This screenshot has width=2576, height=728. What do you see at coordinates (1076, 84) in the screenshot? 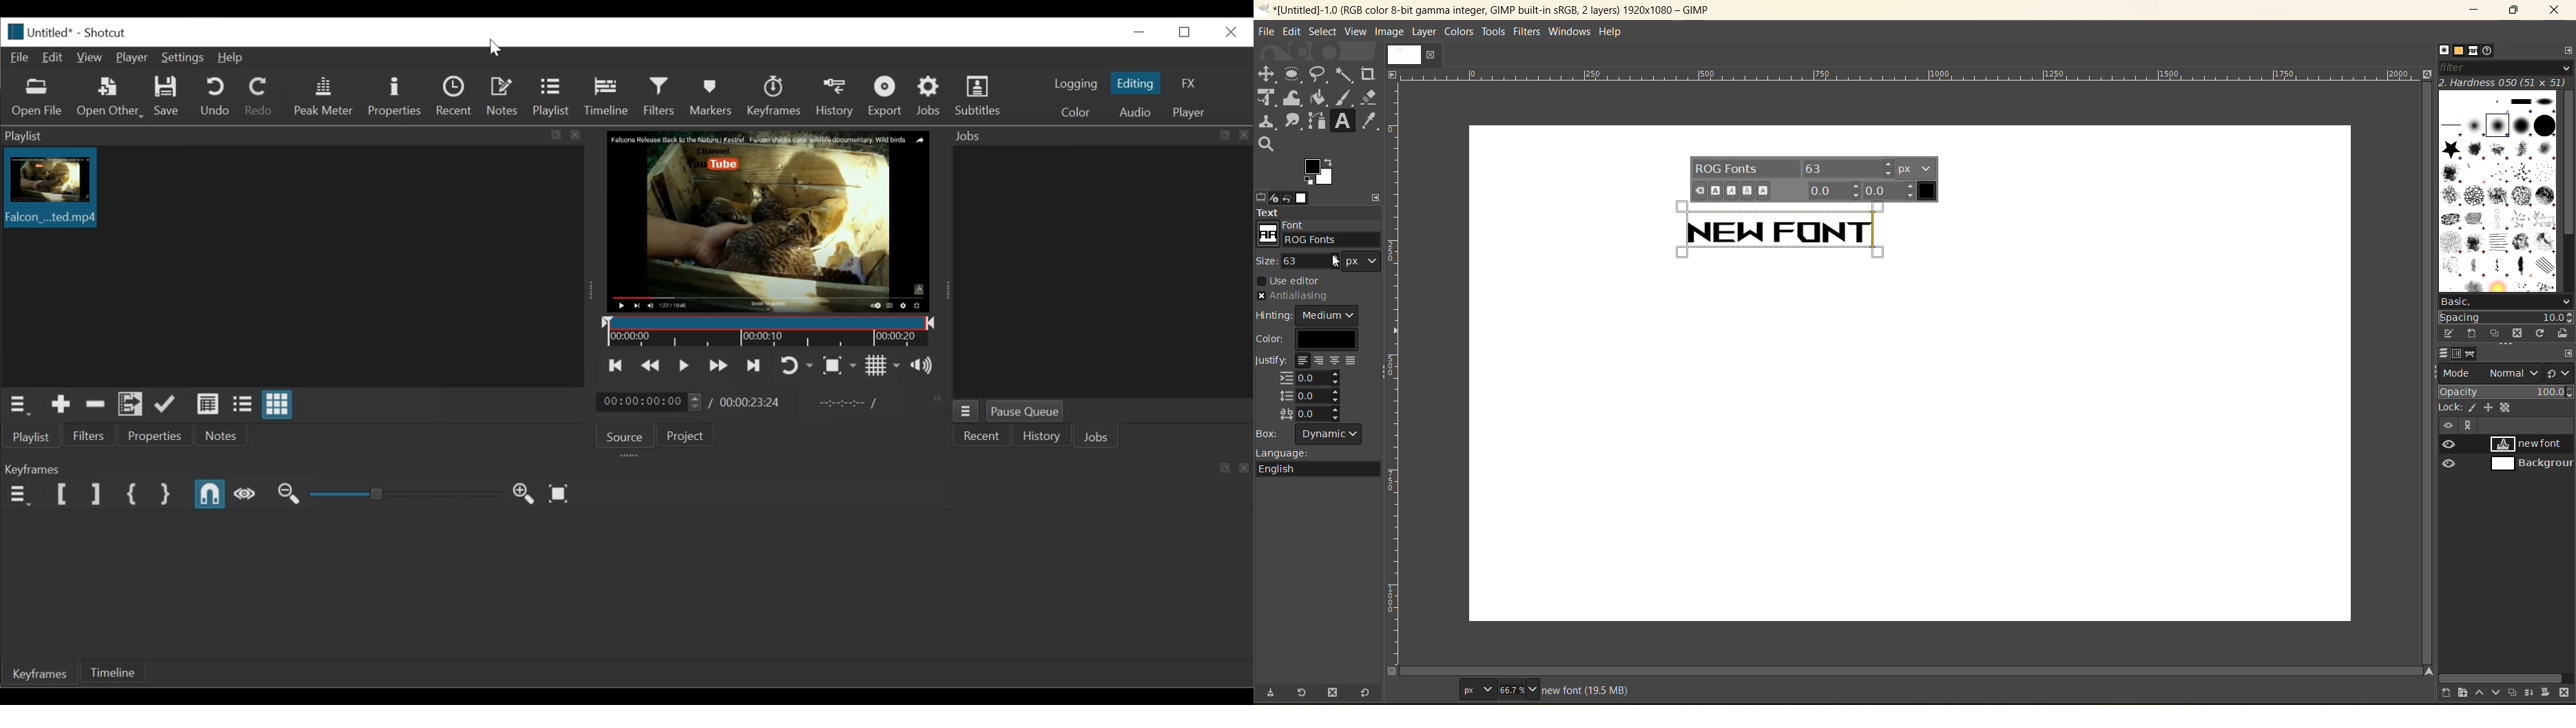
I see `logging` at bounding box center [1076, 84].